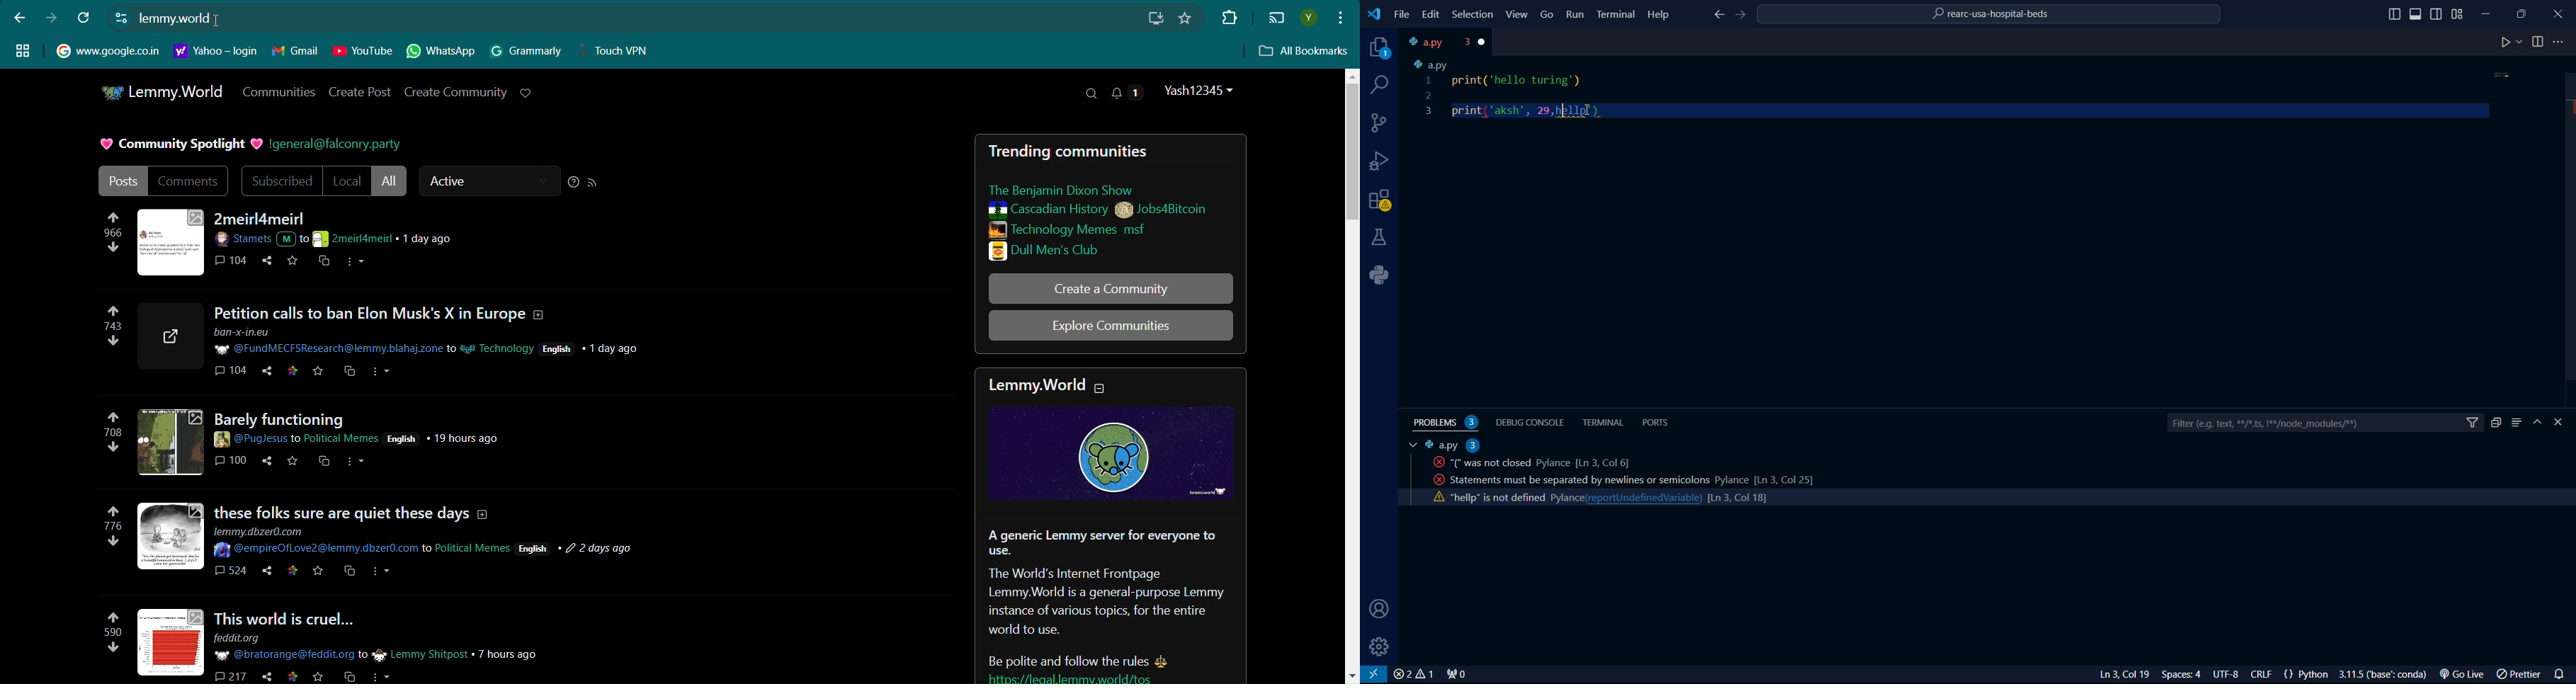 The image size is (2576, 700). I want to click on Tag group, so click(23, 50).